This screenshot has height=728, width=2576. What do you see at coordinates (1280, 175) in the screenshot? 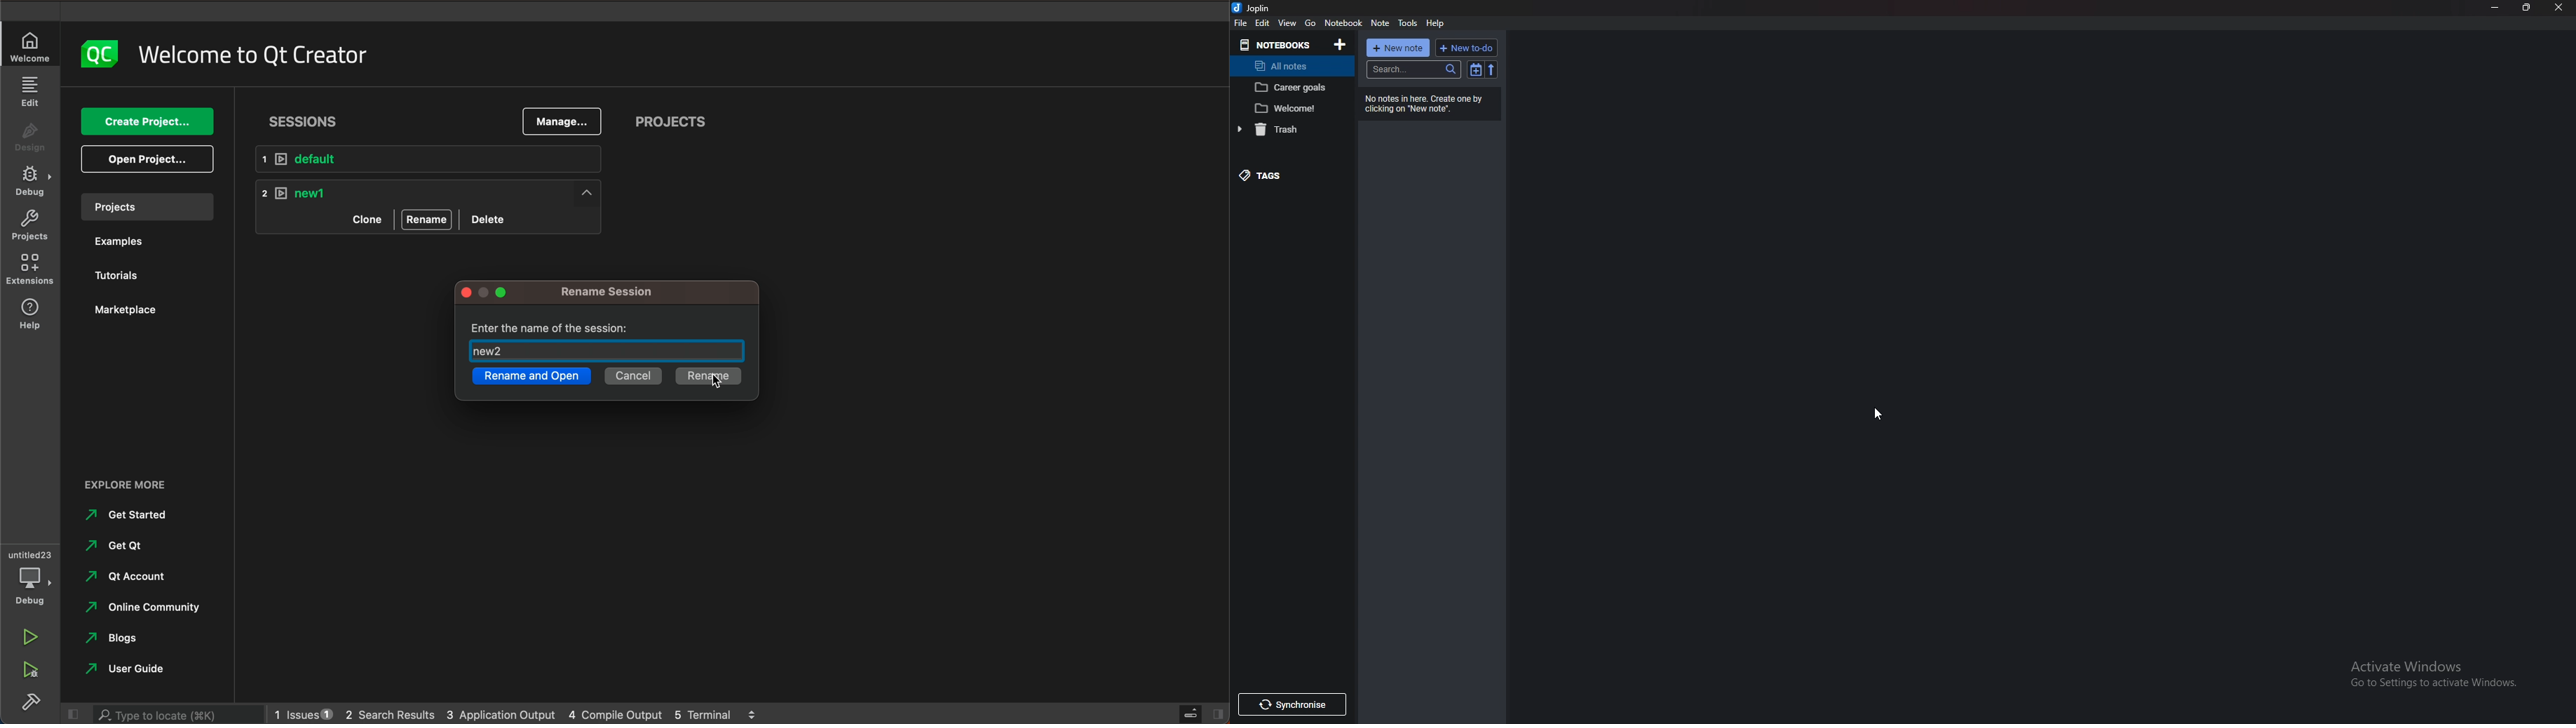
I see `tags` at bounding box center [1280, 175].